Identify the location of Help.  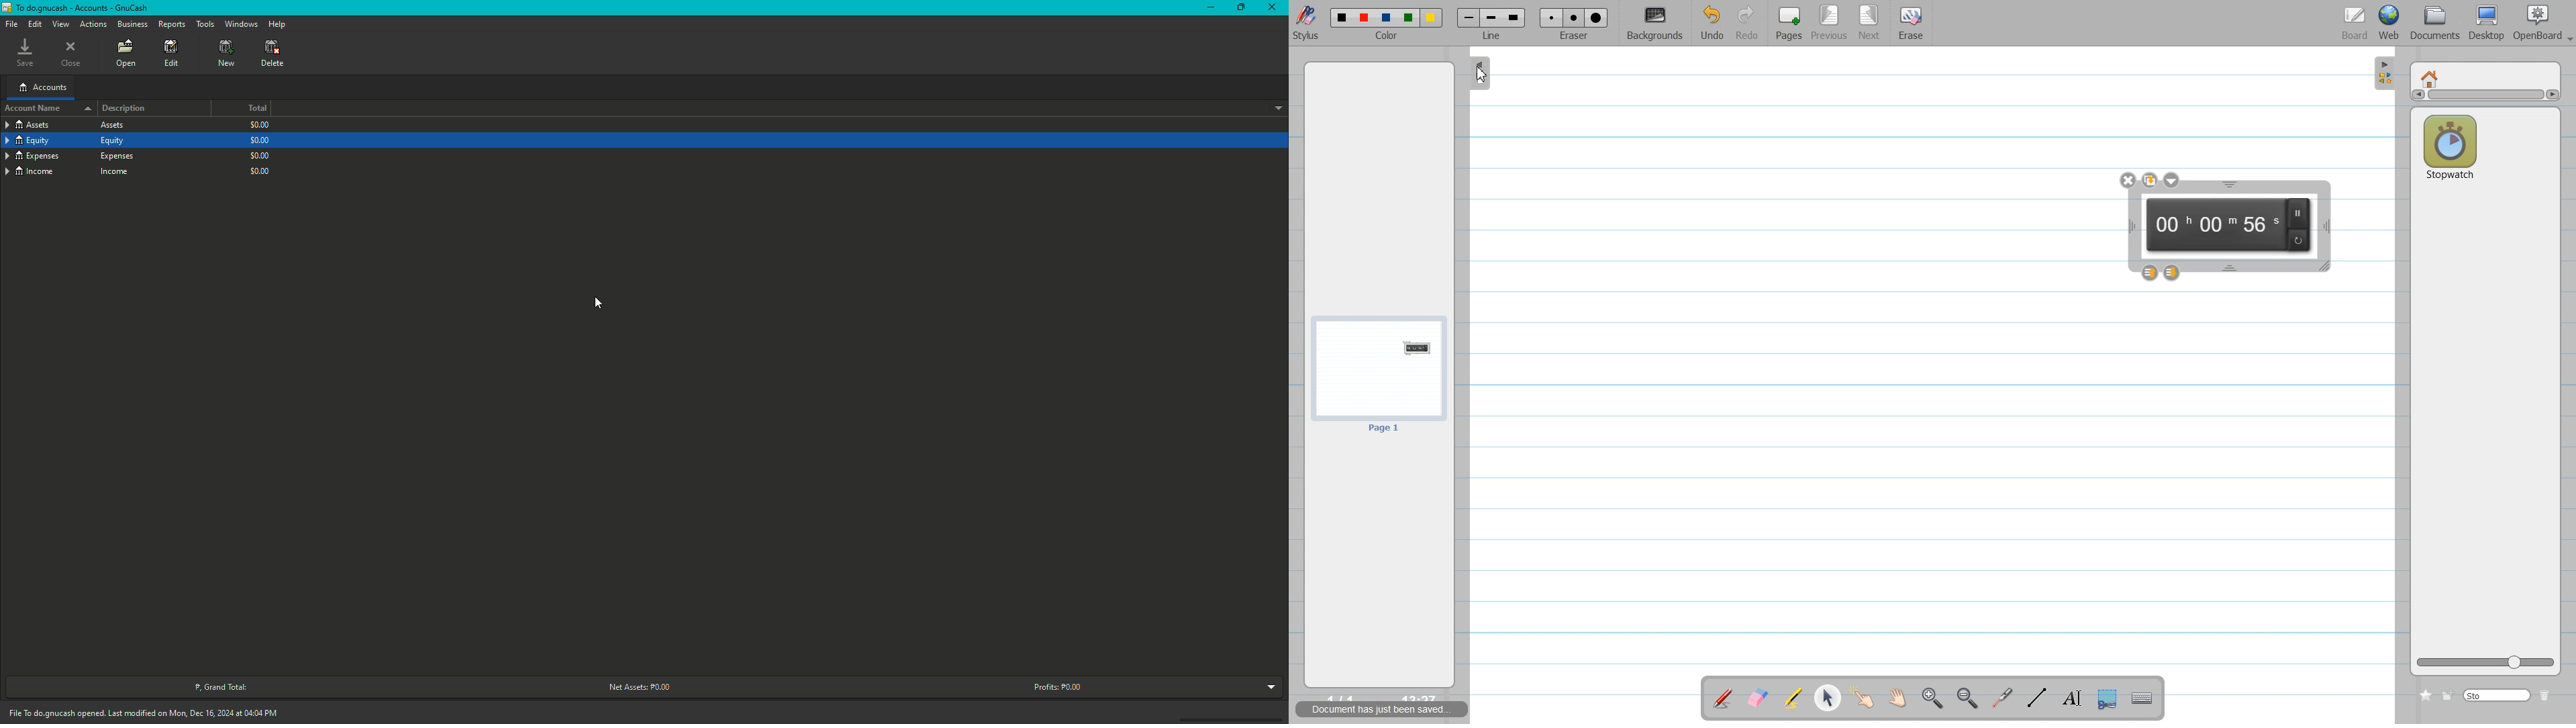
(280, 24).